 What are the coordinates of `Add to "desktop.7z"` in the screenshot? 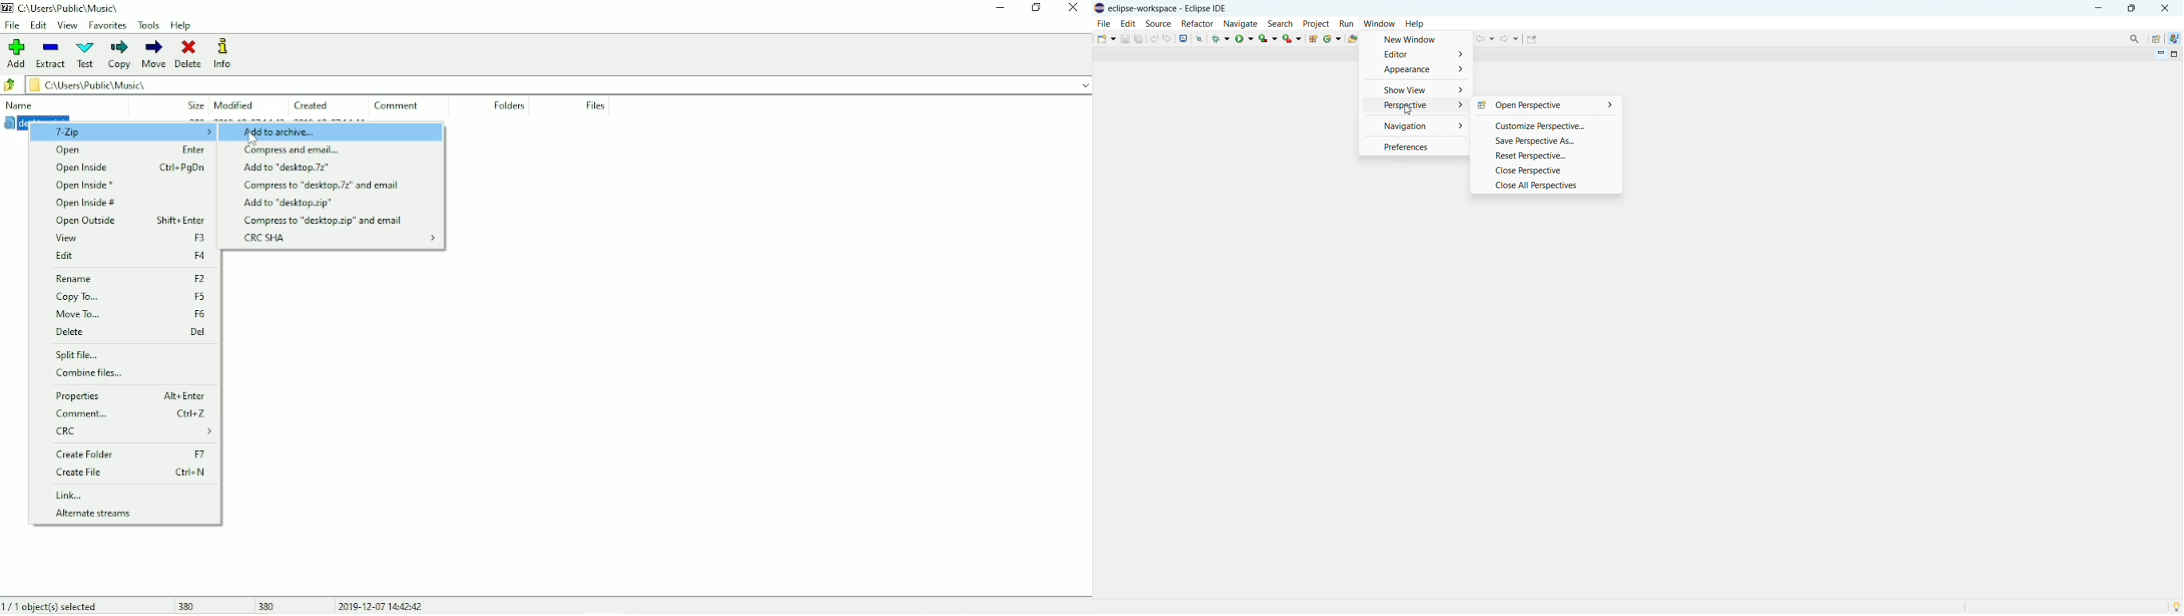 It's located at (290, 167).